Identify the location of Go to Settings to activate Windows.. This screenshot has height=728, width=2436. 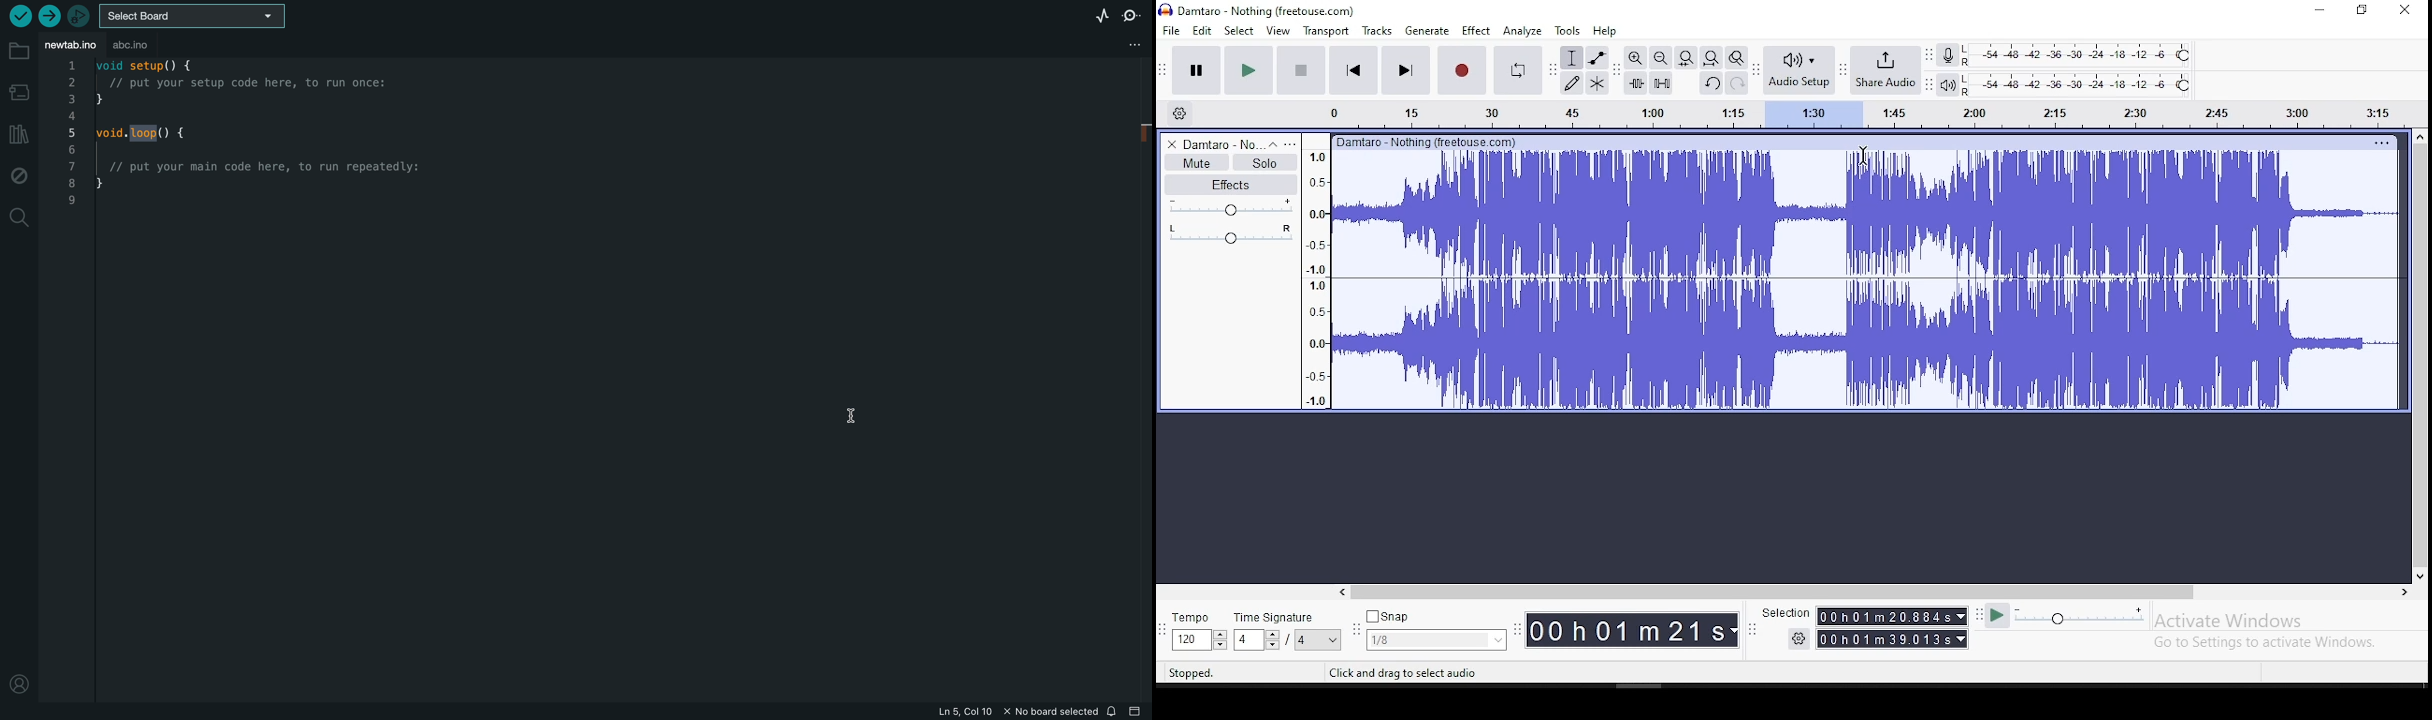
(2268, 642).